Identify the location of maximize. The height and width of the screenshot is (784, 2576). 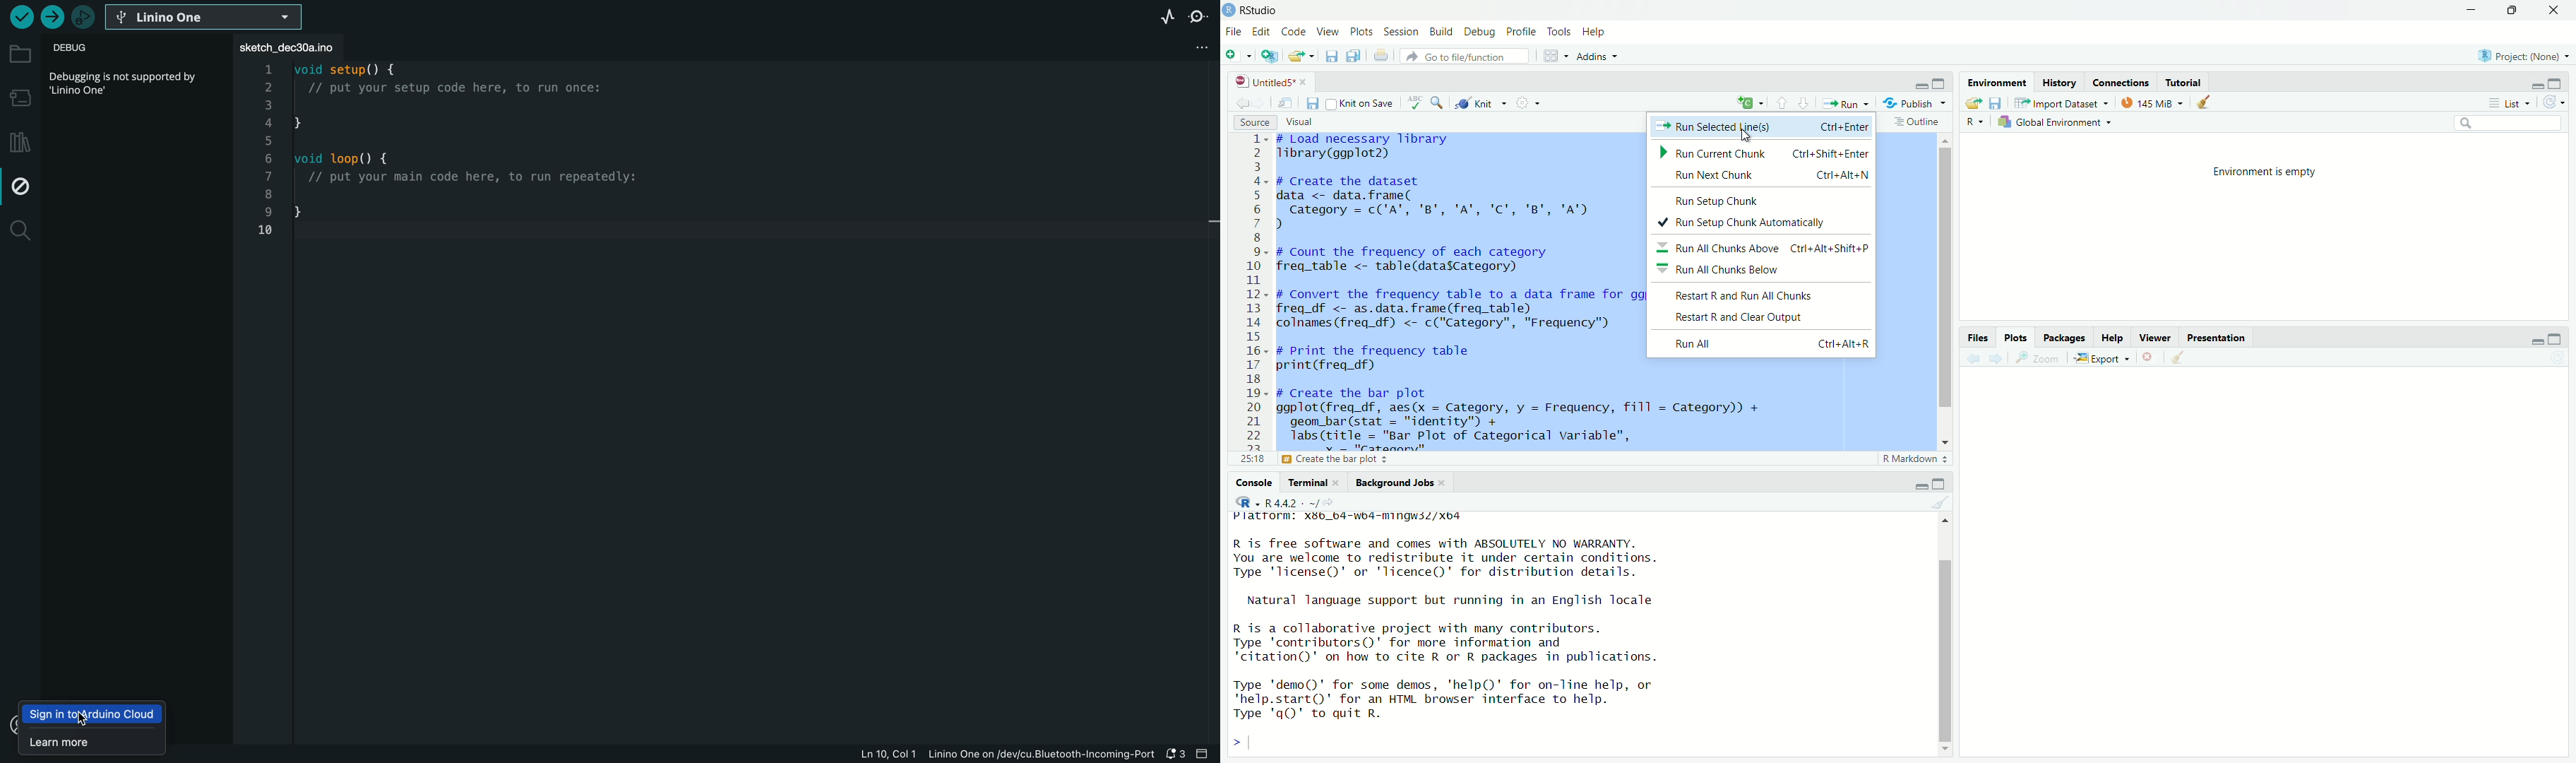
(2556, 84).